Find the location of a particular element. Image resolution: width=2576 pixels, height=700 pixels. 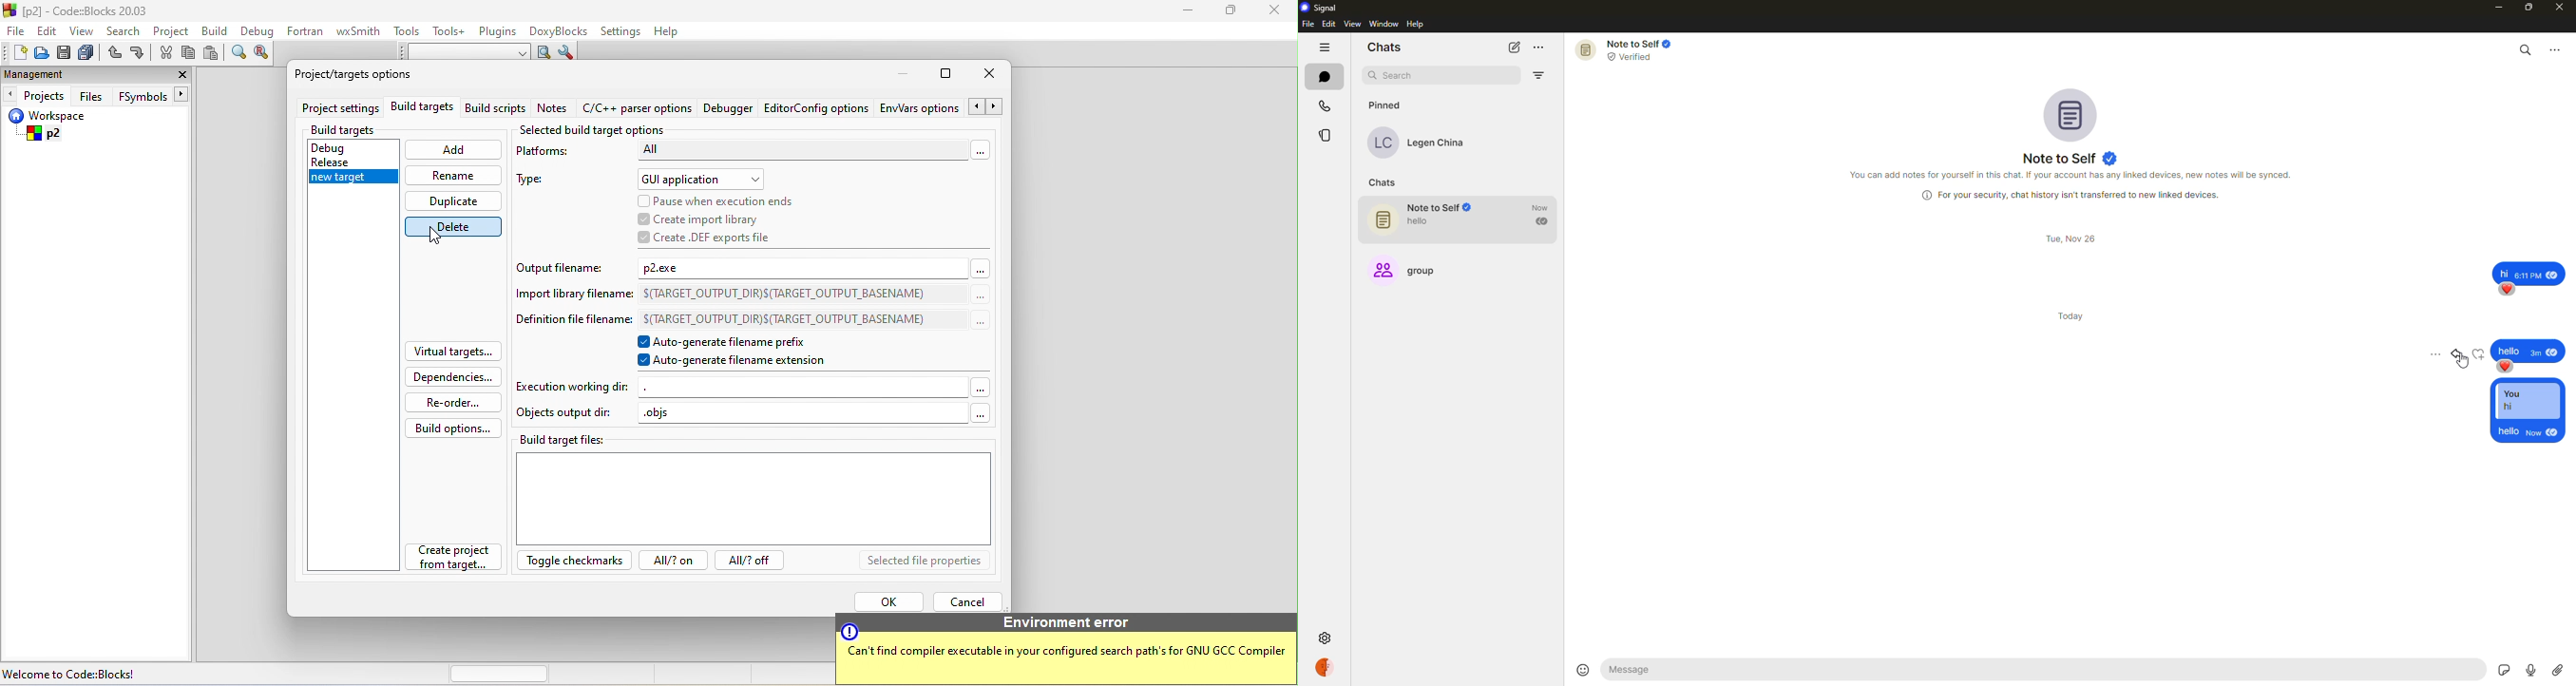

project/target option is located at coordinates (366, 78).